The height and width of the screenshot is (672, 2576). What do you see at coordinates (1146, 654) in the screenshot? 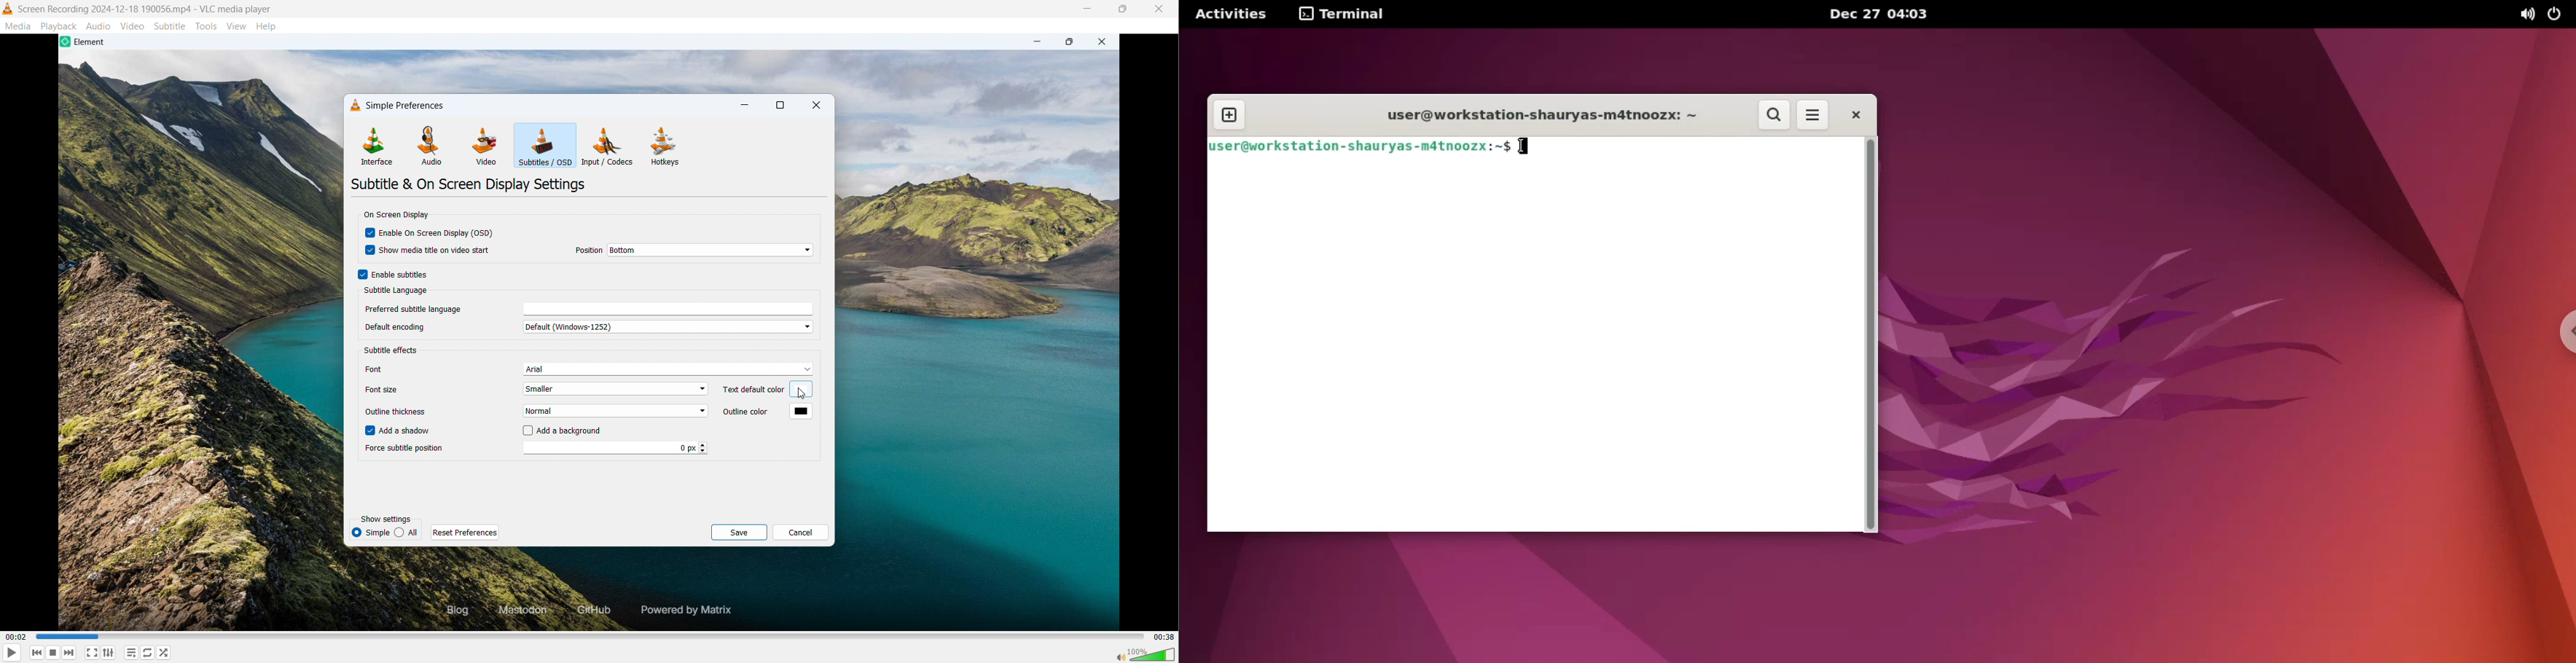
I see `Sound bar ` at bounding box center [1146, 654].